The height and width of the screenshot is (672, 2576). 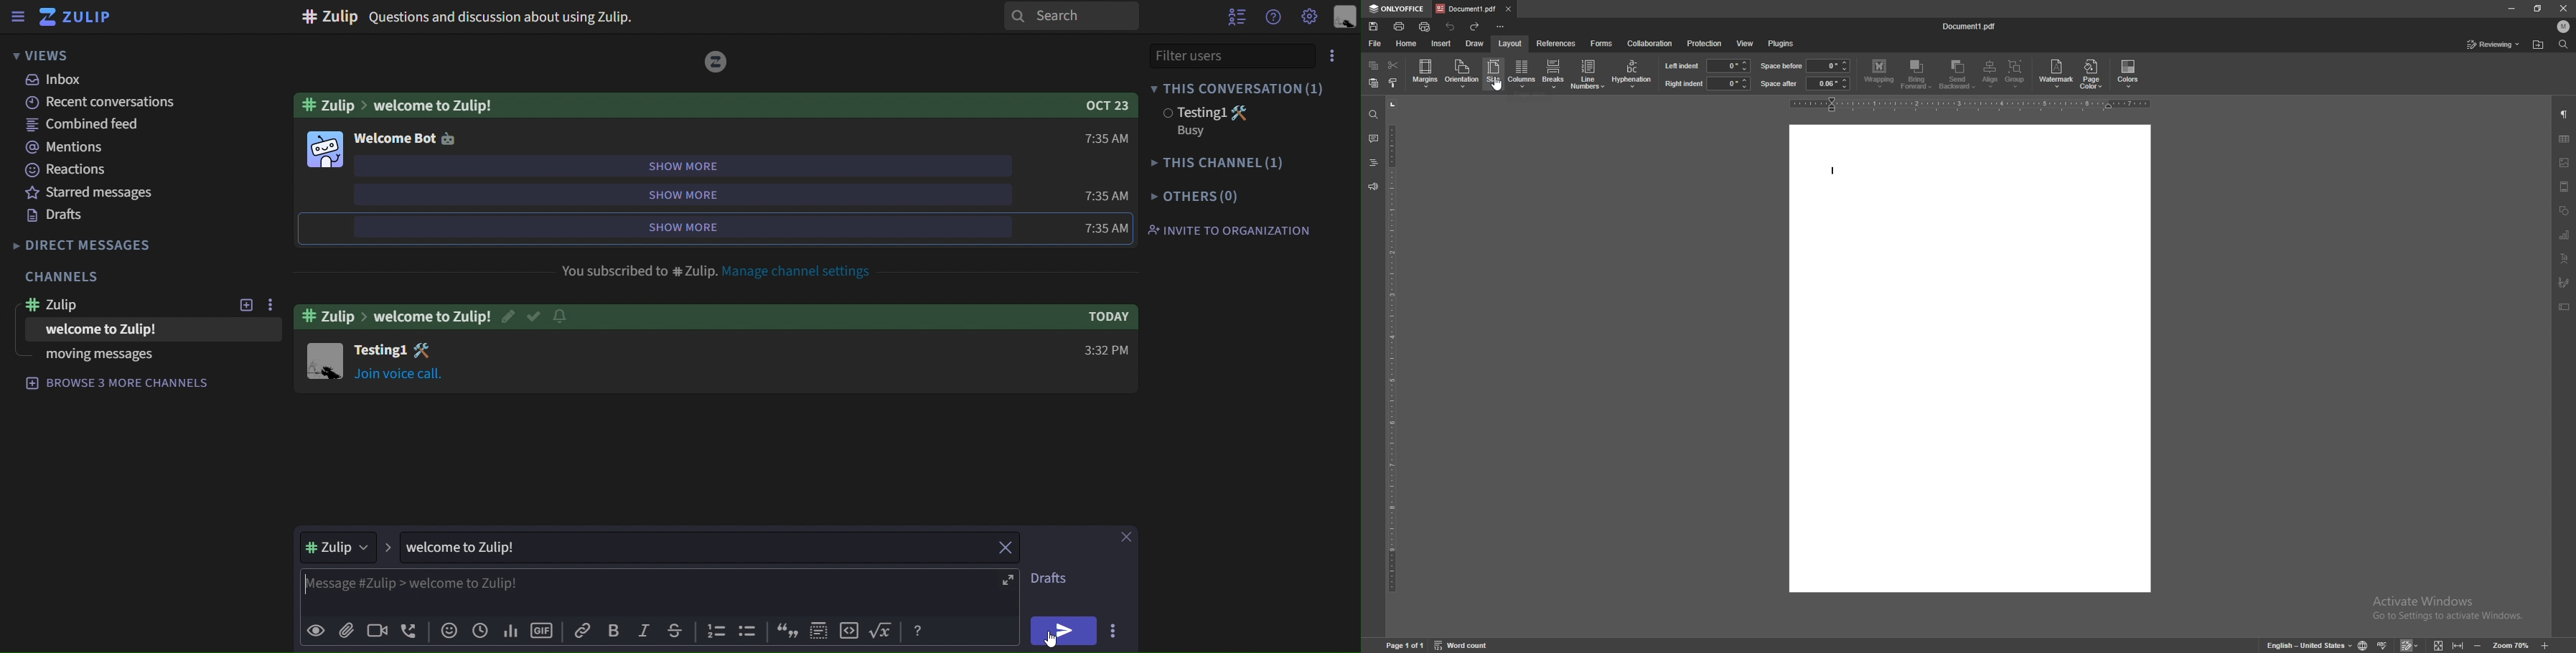 What do you see at coordinates (80, 17) in the screenshot?
I see `zulip` at bounding box center [80, 17].